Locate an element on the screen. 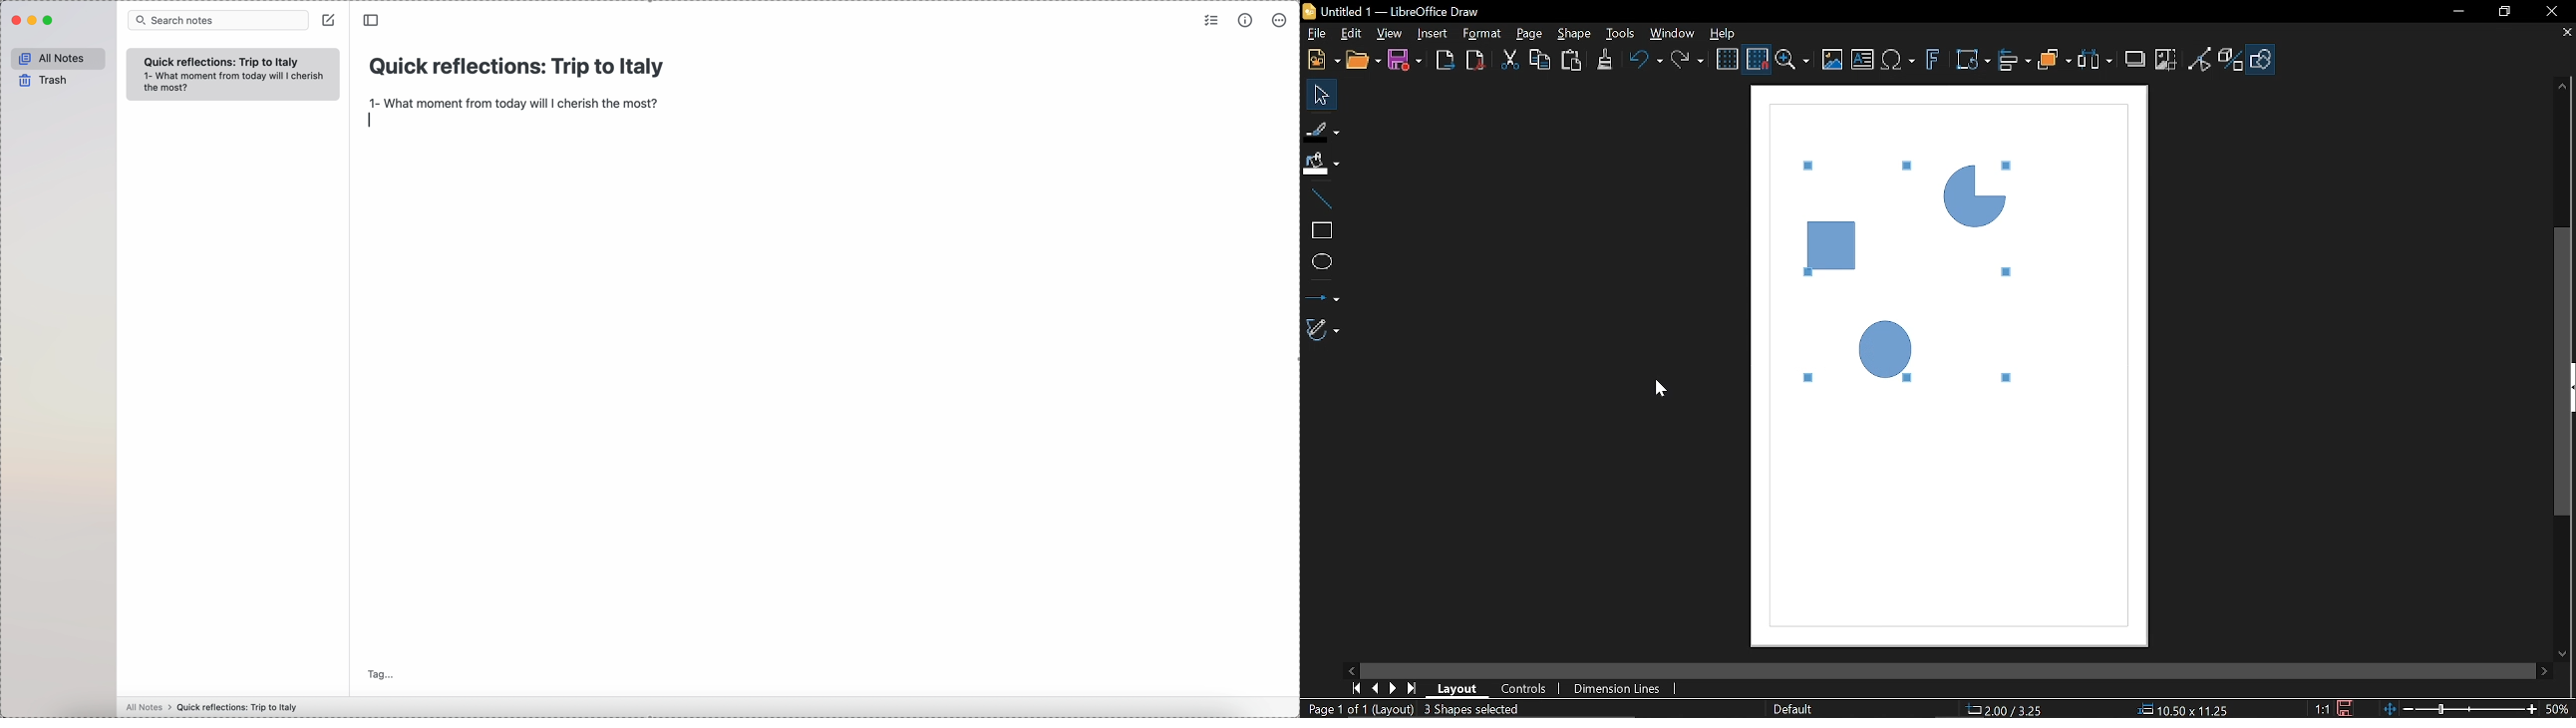 Image resolution: width=2576 pixels, height=728 pixels. quick refelection trip to italy is located at coordinates (224, 60).